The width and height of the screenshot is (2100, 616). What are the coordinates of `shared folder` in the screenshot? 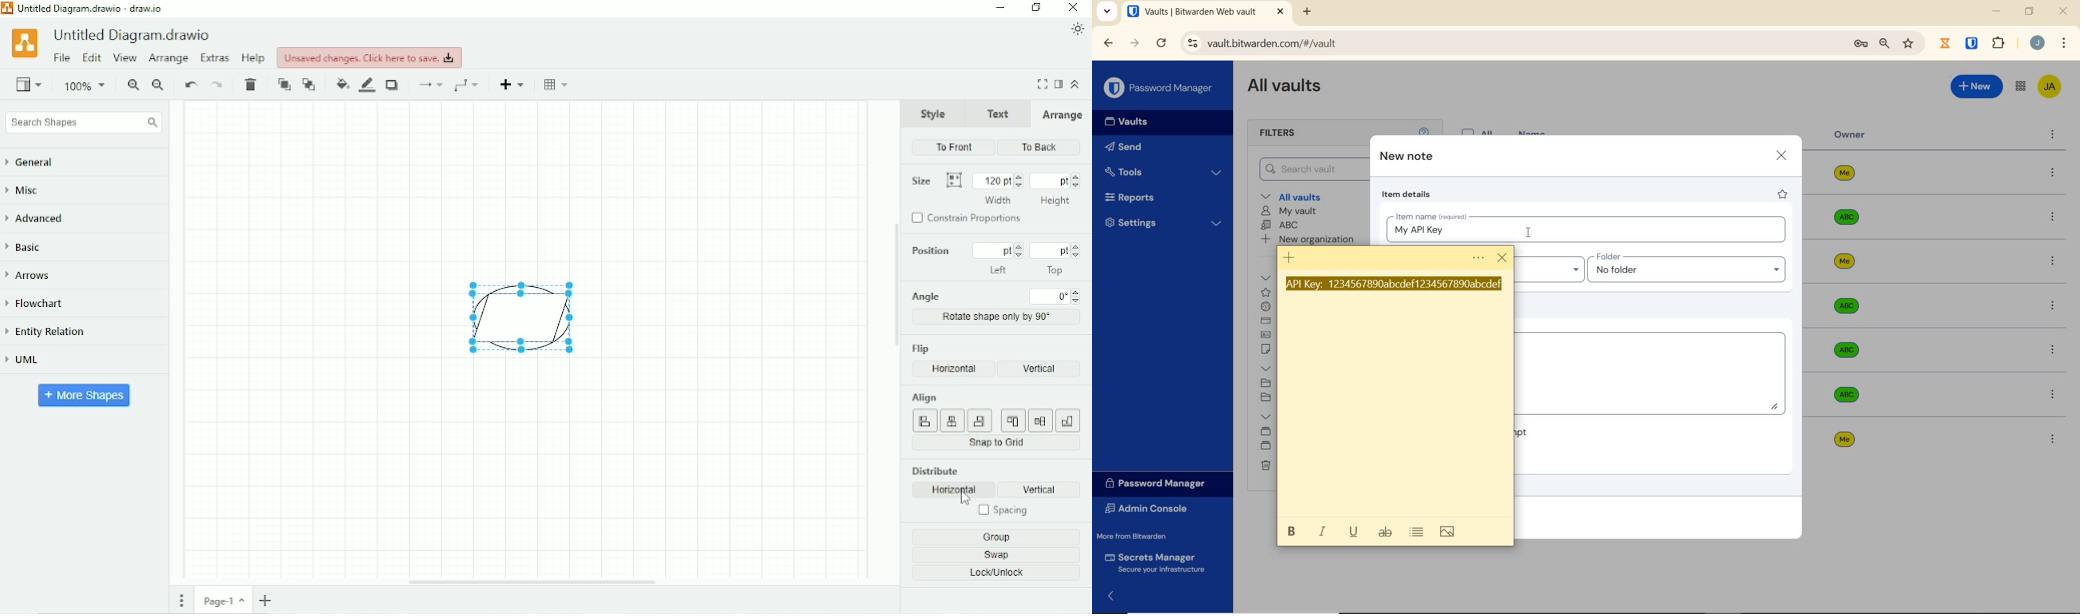 It's located at (1267, 448).